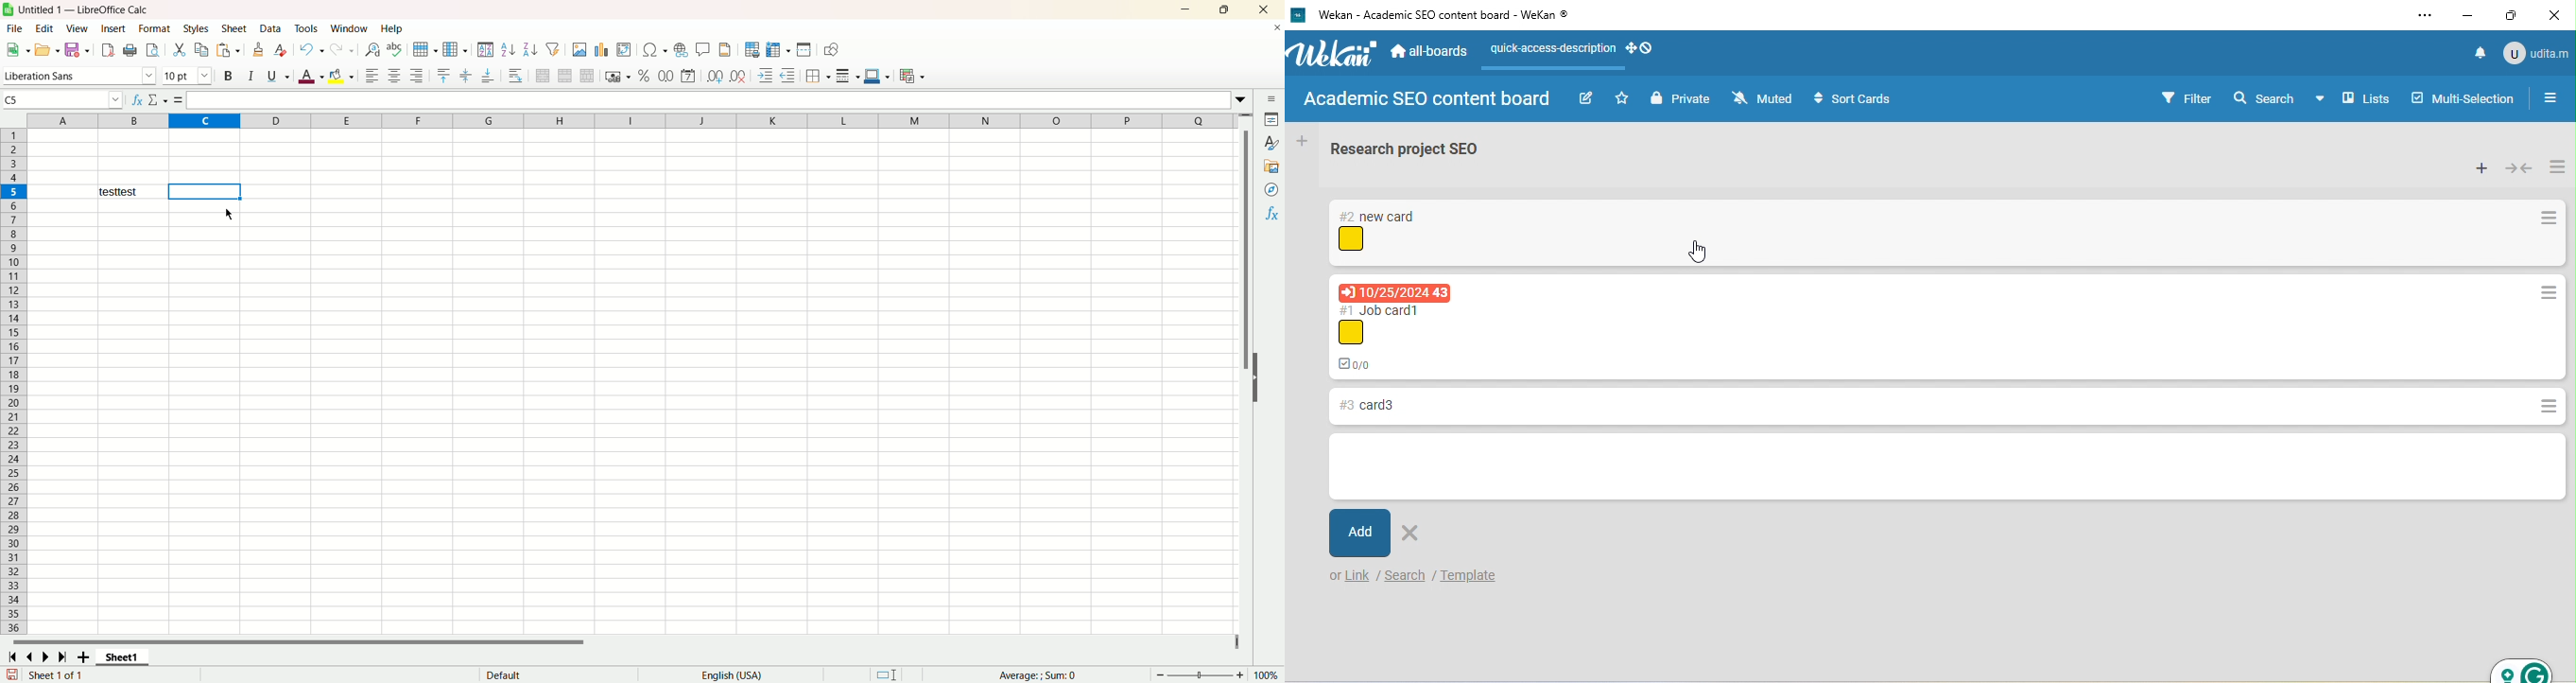 The height and width of the screenshot is (700, 2576). What do you see at coordinates (1699, 251) in the screenshot?
I see `cursor` at bounding box center [1699, 251].